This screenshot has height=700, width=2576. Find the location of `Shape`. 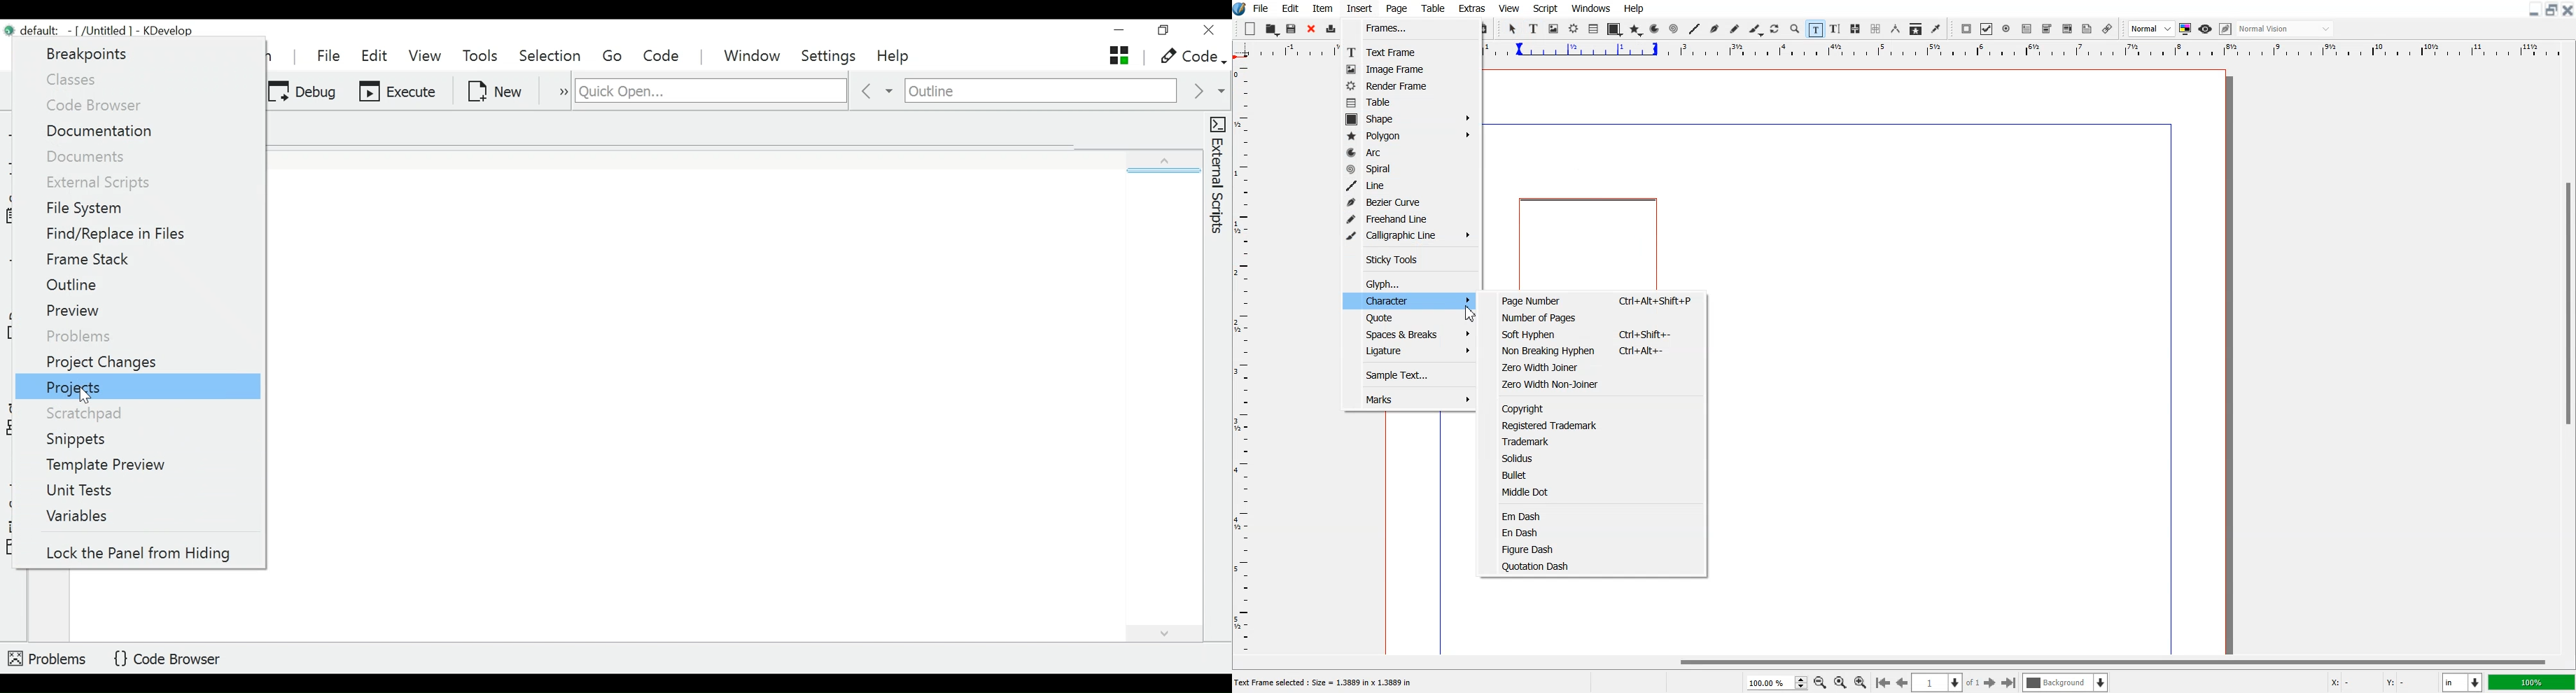

Shape is located at coordinates (1614, 29).